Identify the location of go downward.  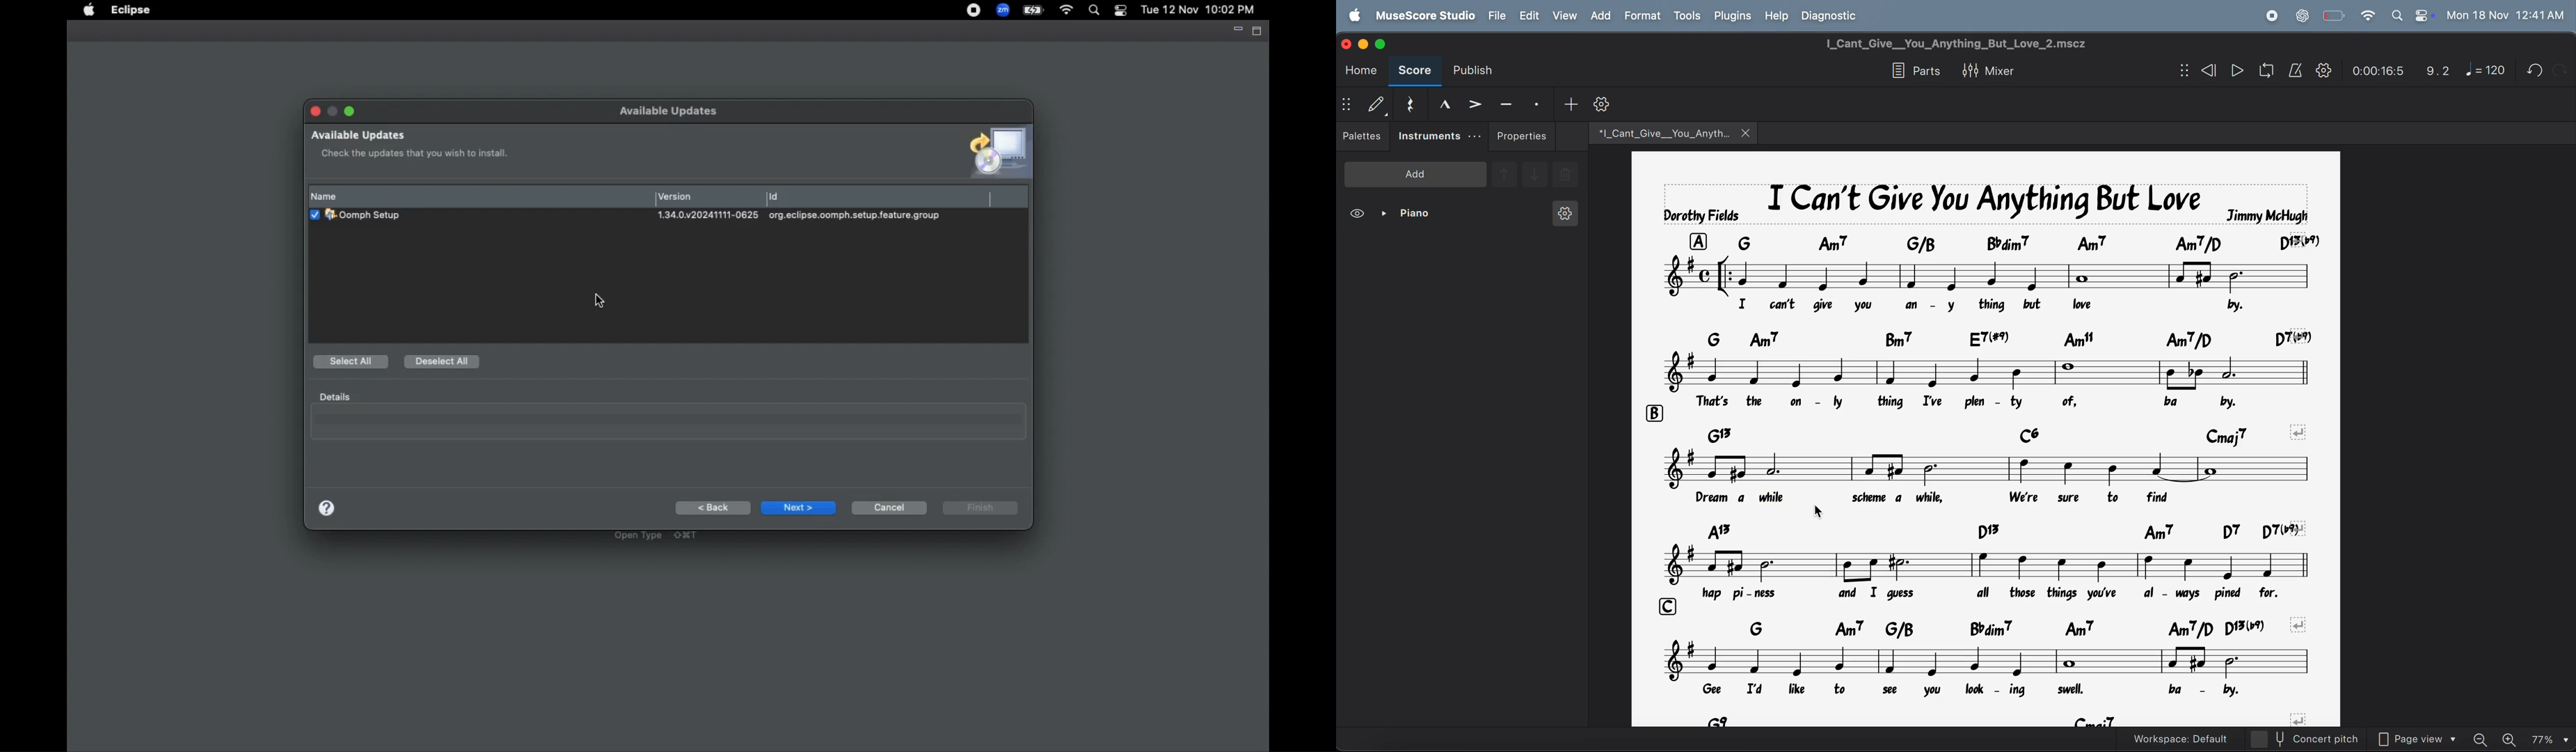
(1537, 174).